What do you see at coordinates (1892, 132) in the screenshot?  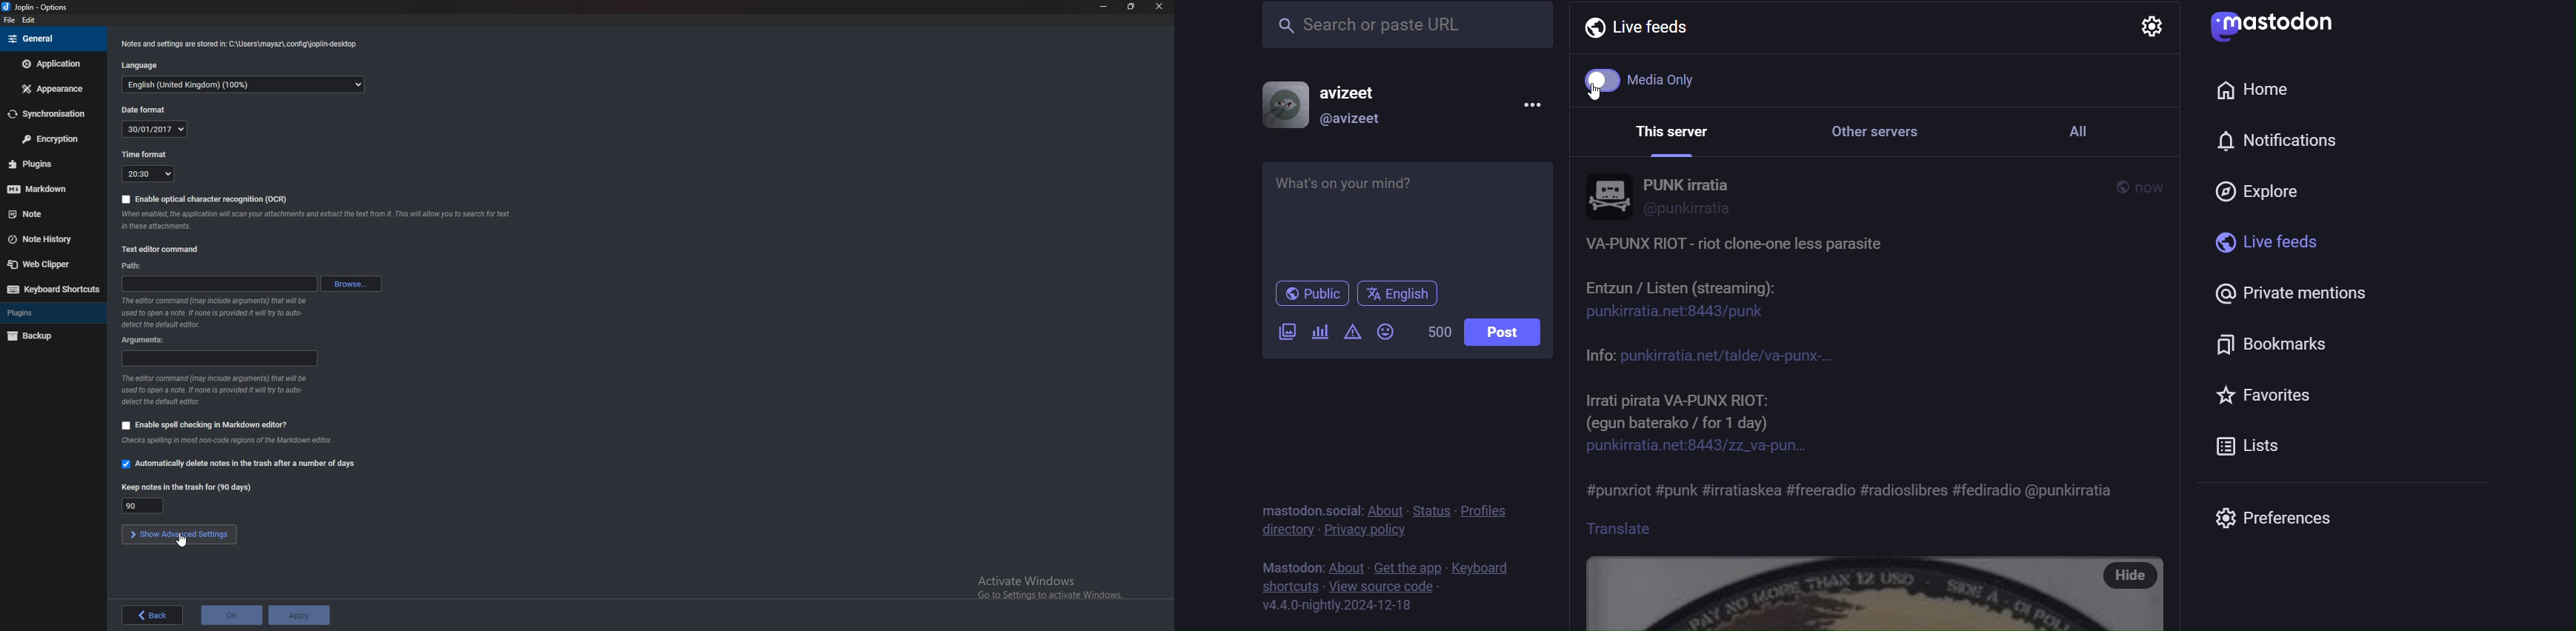 I see `Other servers` at bounding box center [1892, 132].